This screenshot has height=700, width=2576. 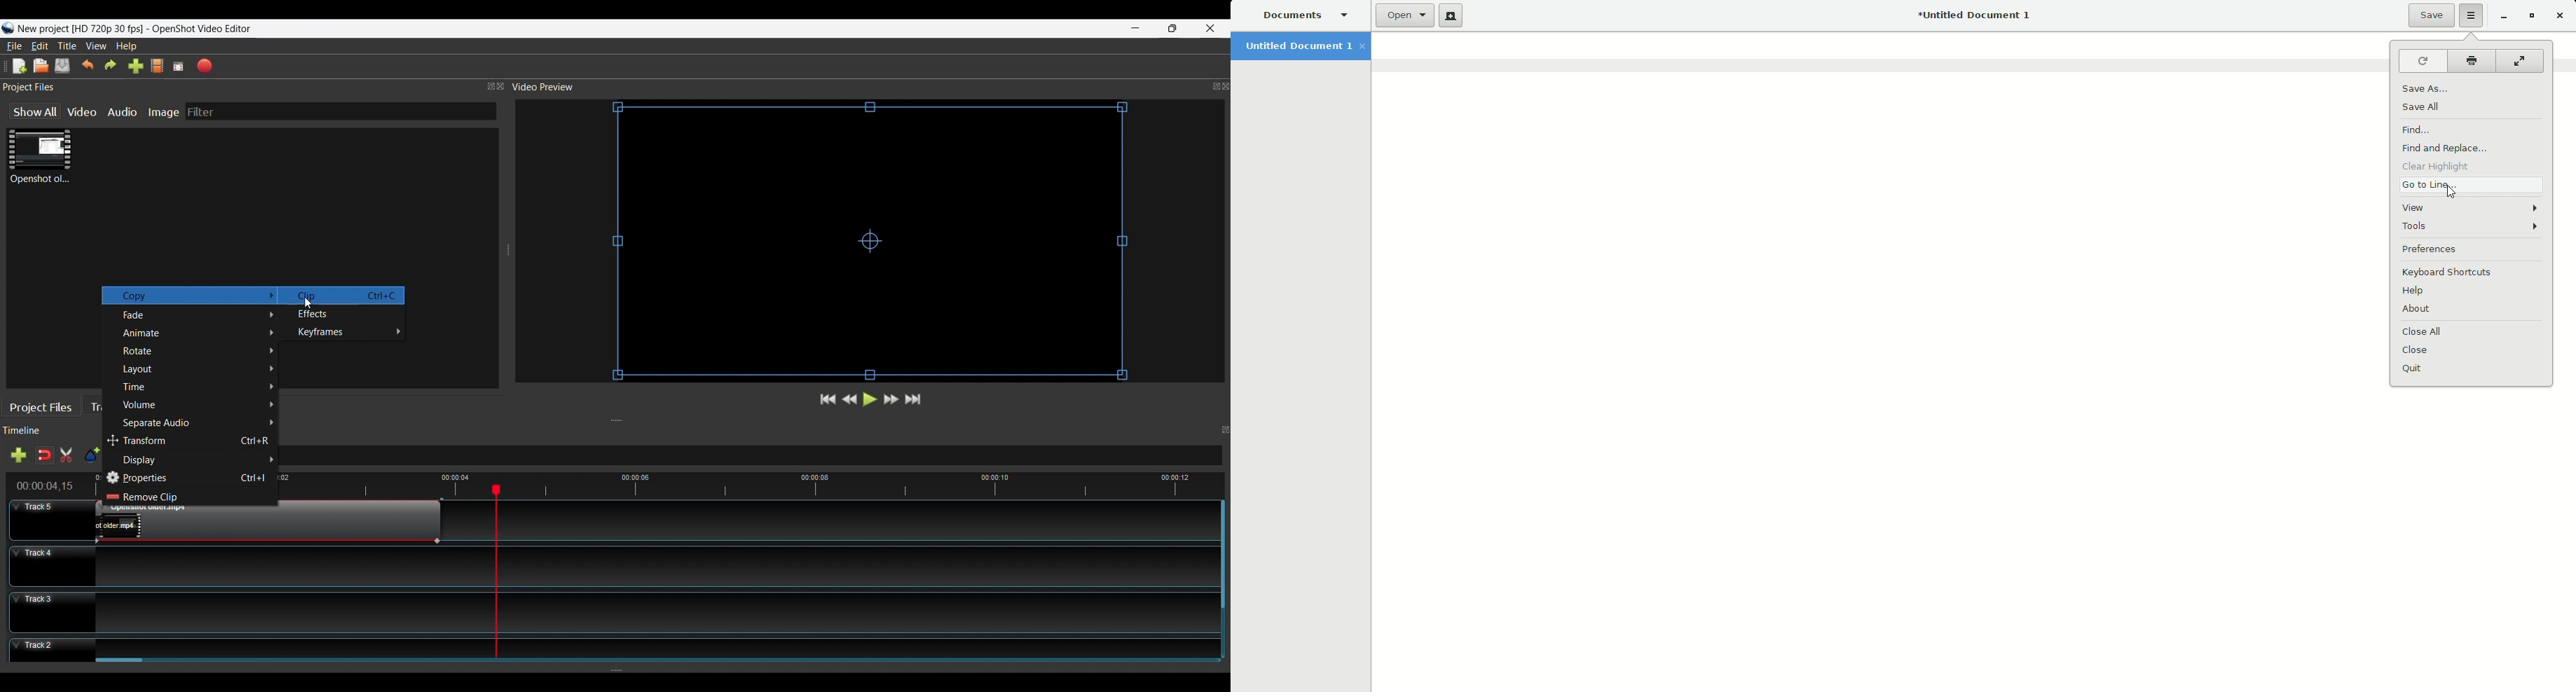 What do you see at coordinates (8, 29) in the screenshot?
I see `Openshot Desktop icon` at bounding box center [8, 29].